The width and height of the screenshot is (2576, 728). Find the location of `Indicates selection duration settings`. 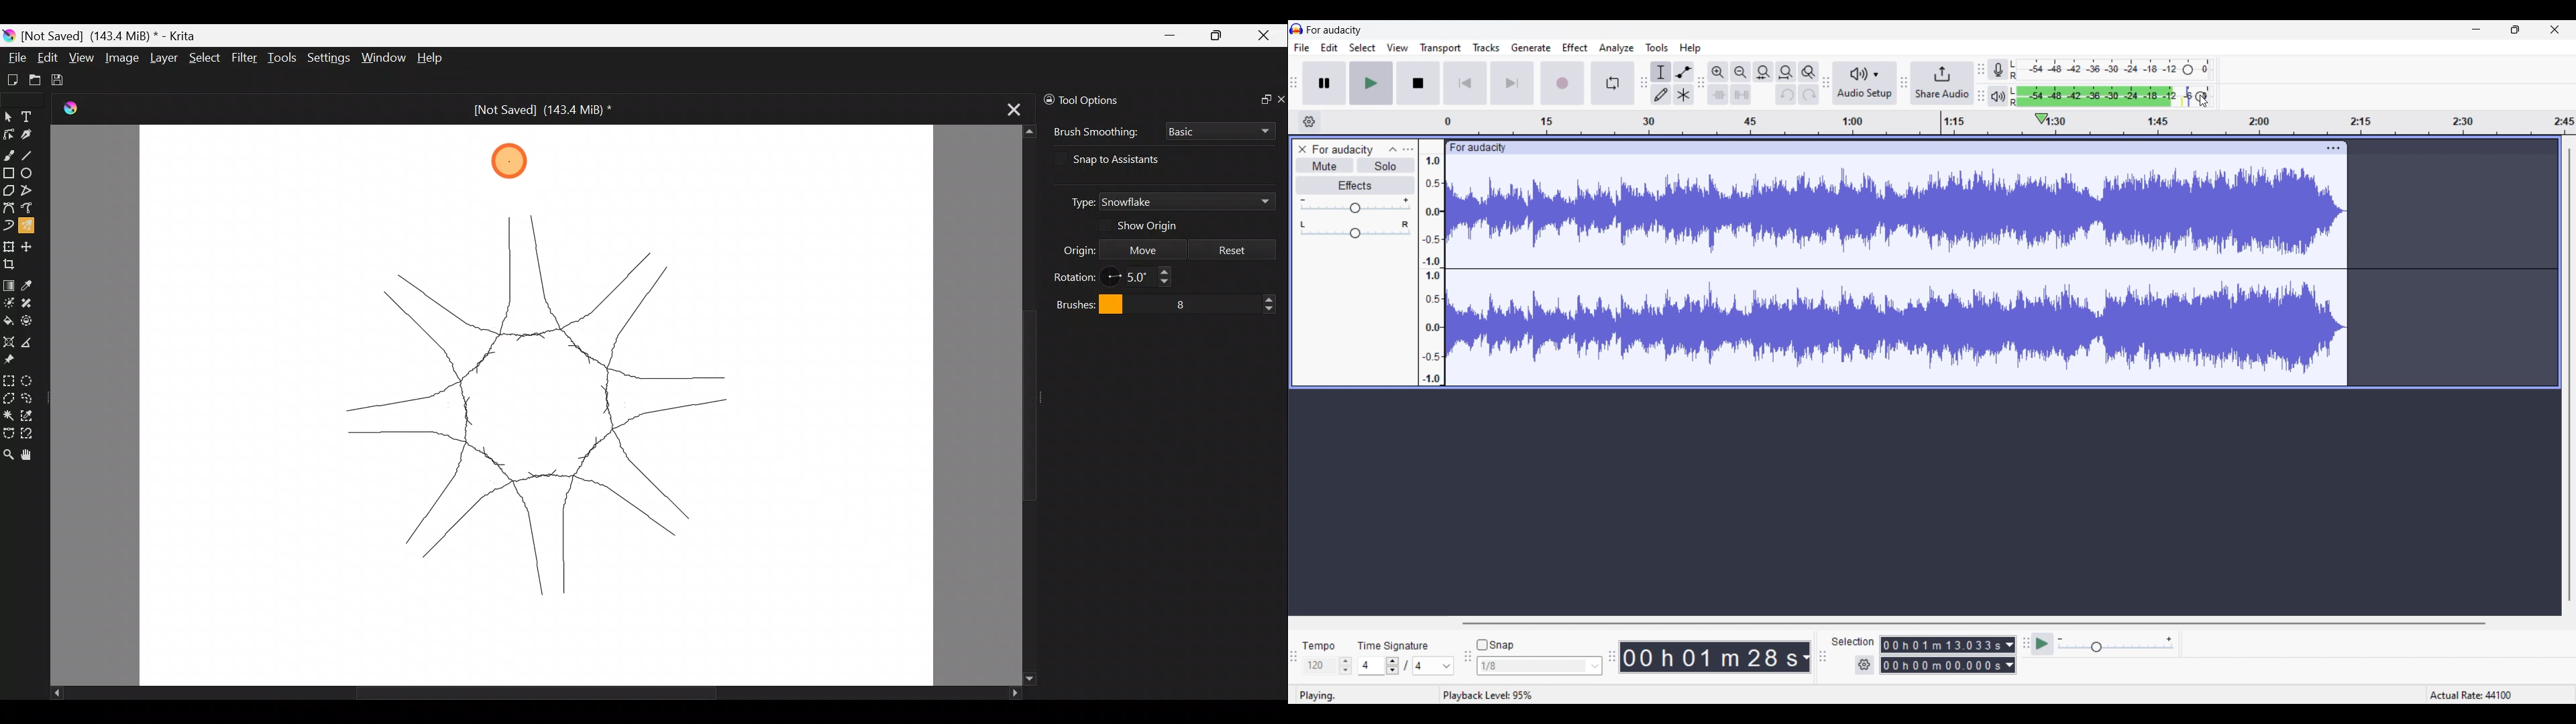

Indicates selection duration settings is located at coordinates (1853, 641).